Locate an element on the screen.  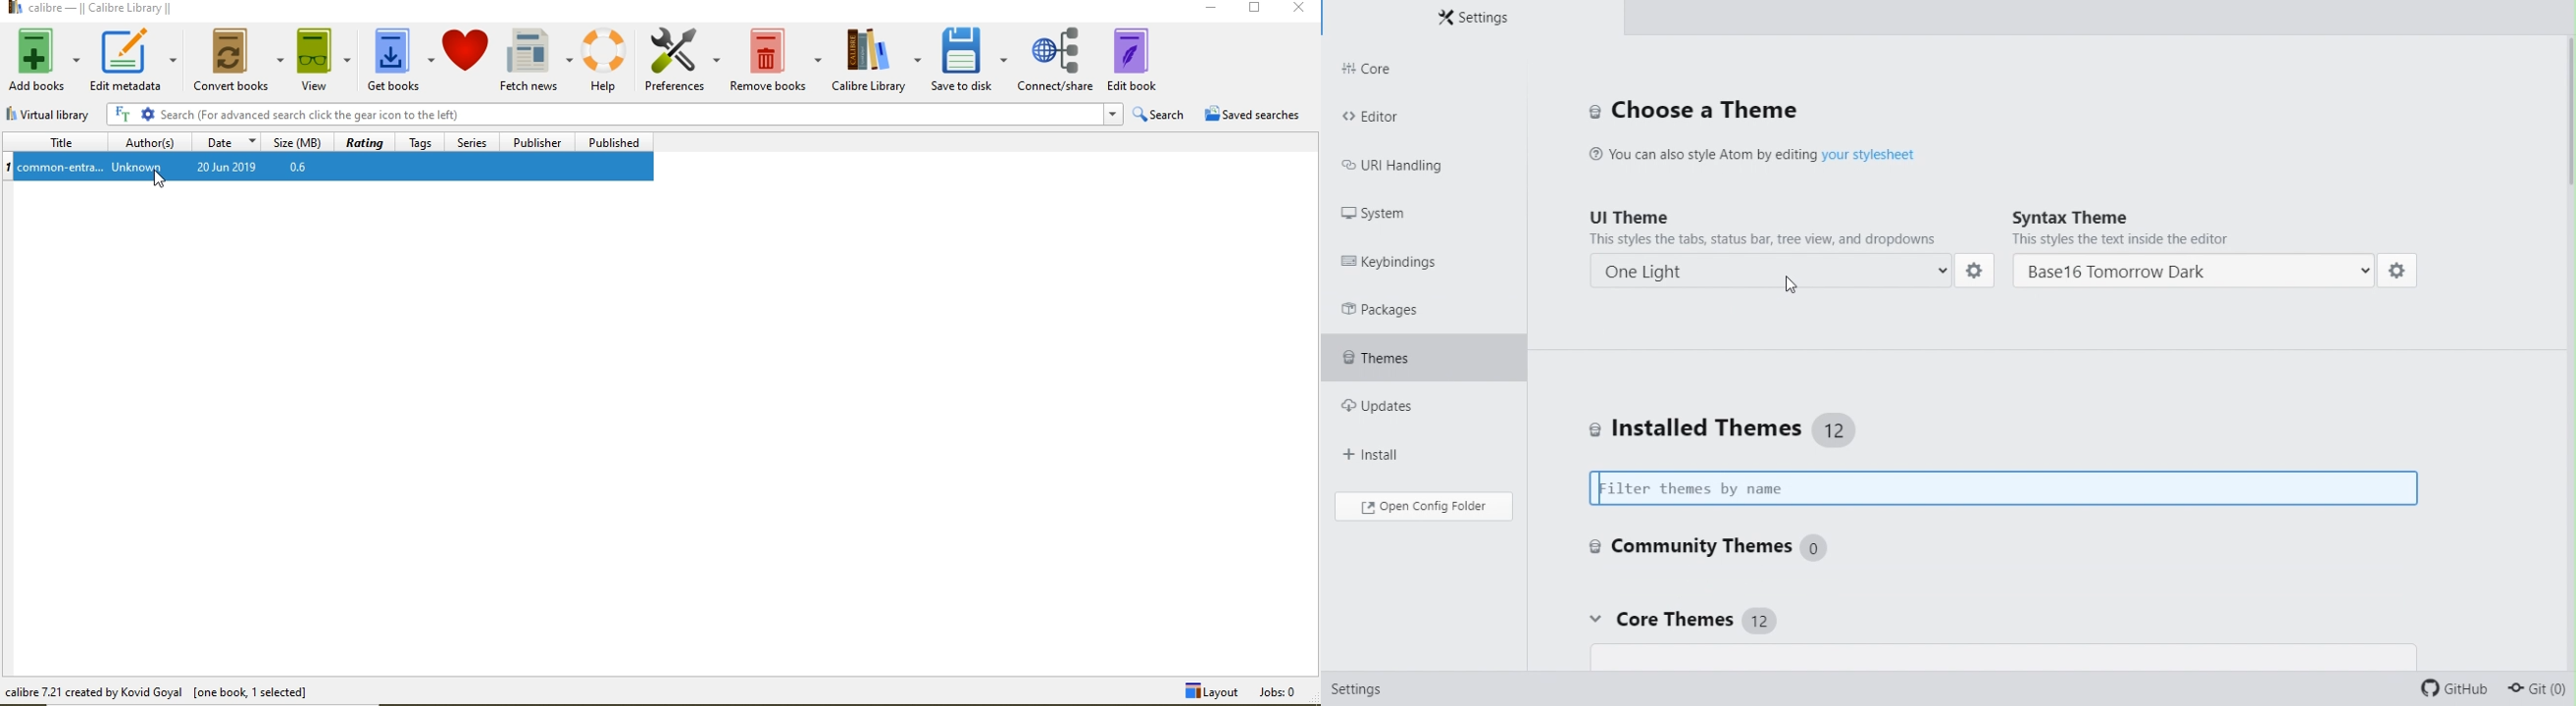
calibre library is located at coordinates (877, 61).